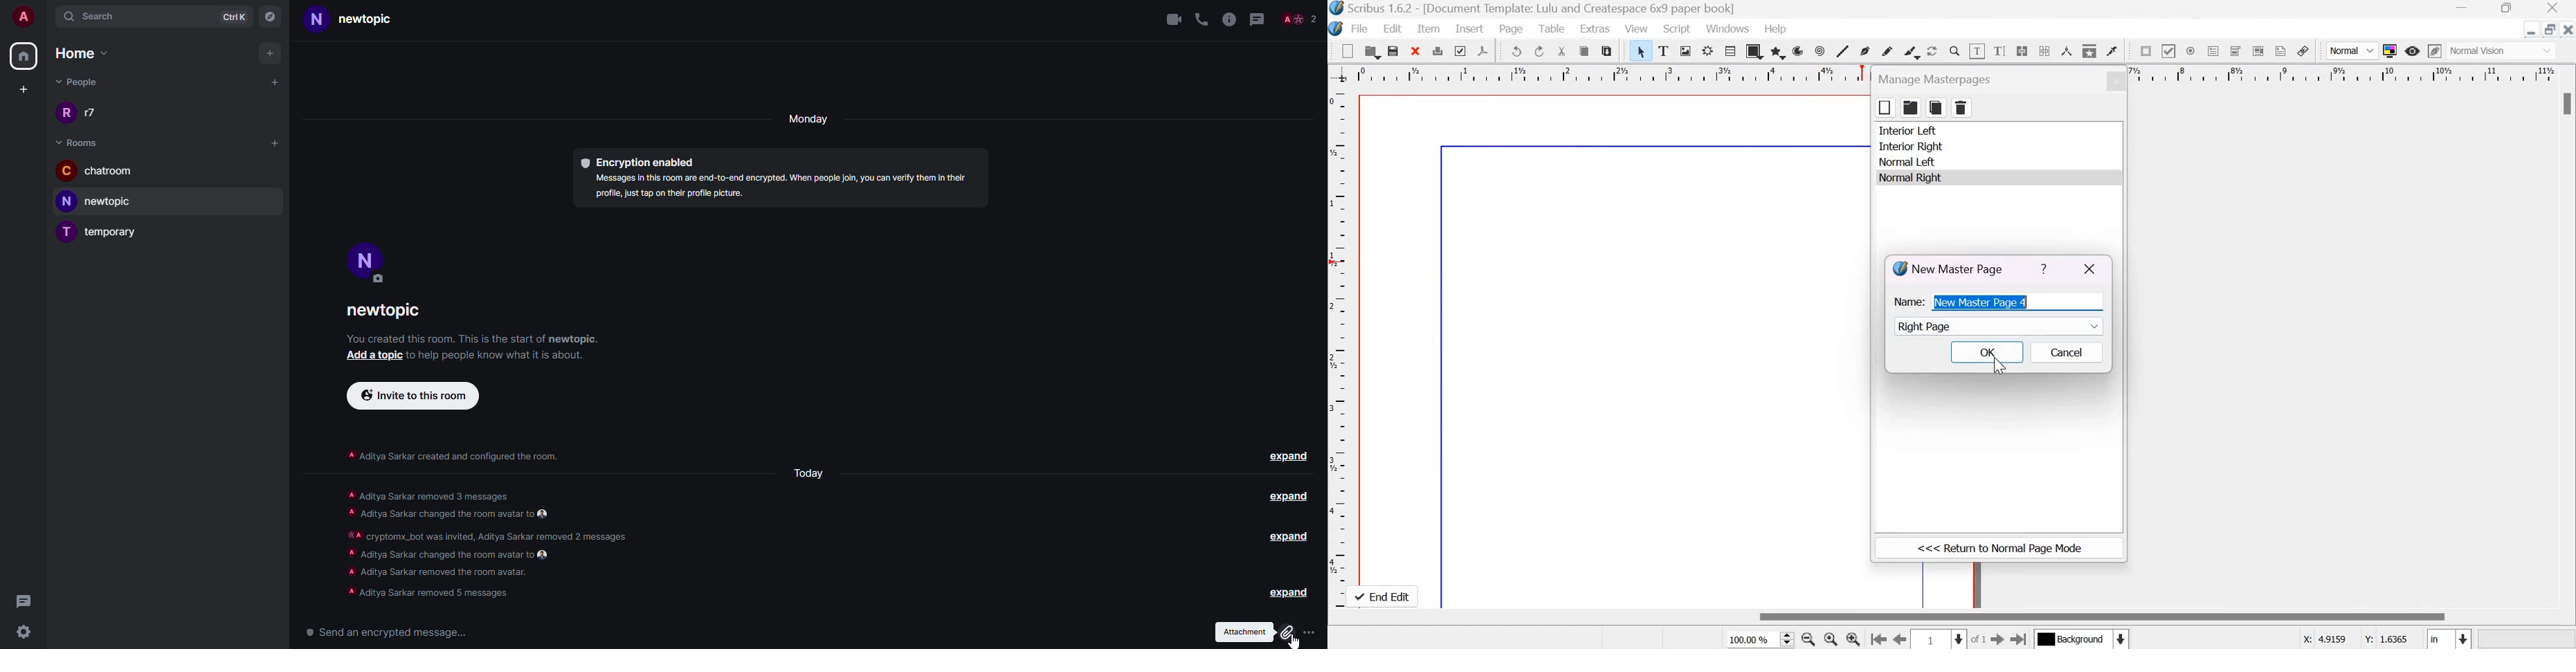 This screenshot has height=672, width=2576. What do you see at coordinates (2021, 51) in the screenshot?
I see `Link text frames` at bounding box center [2021, 51].